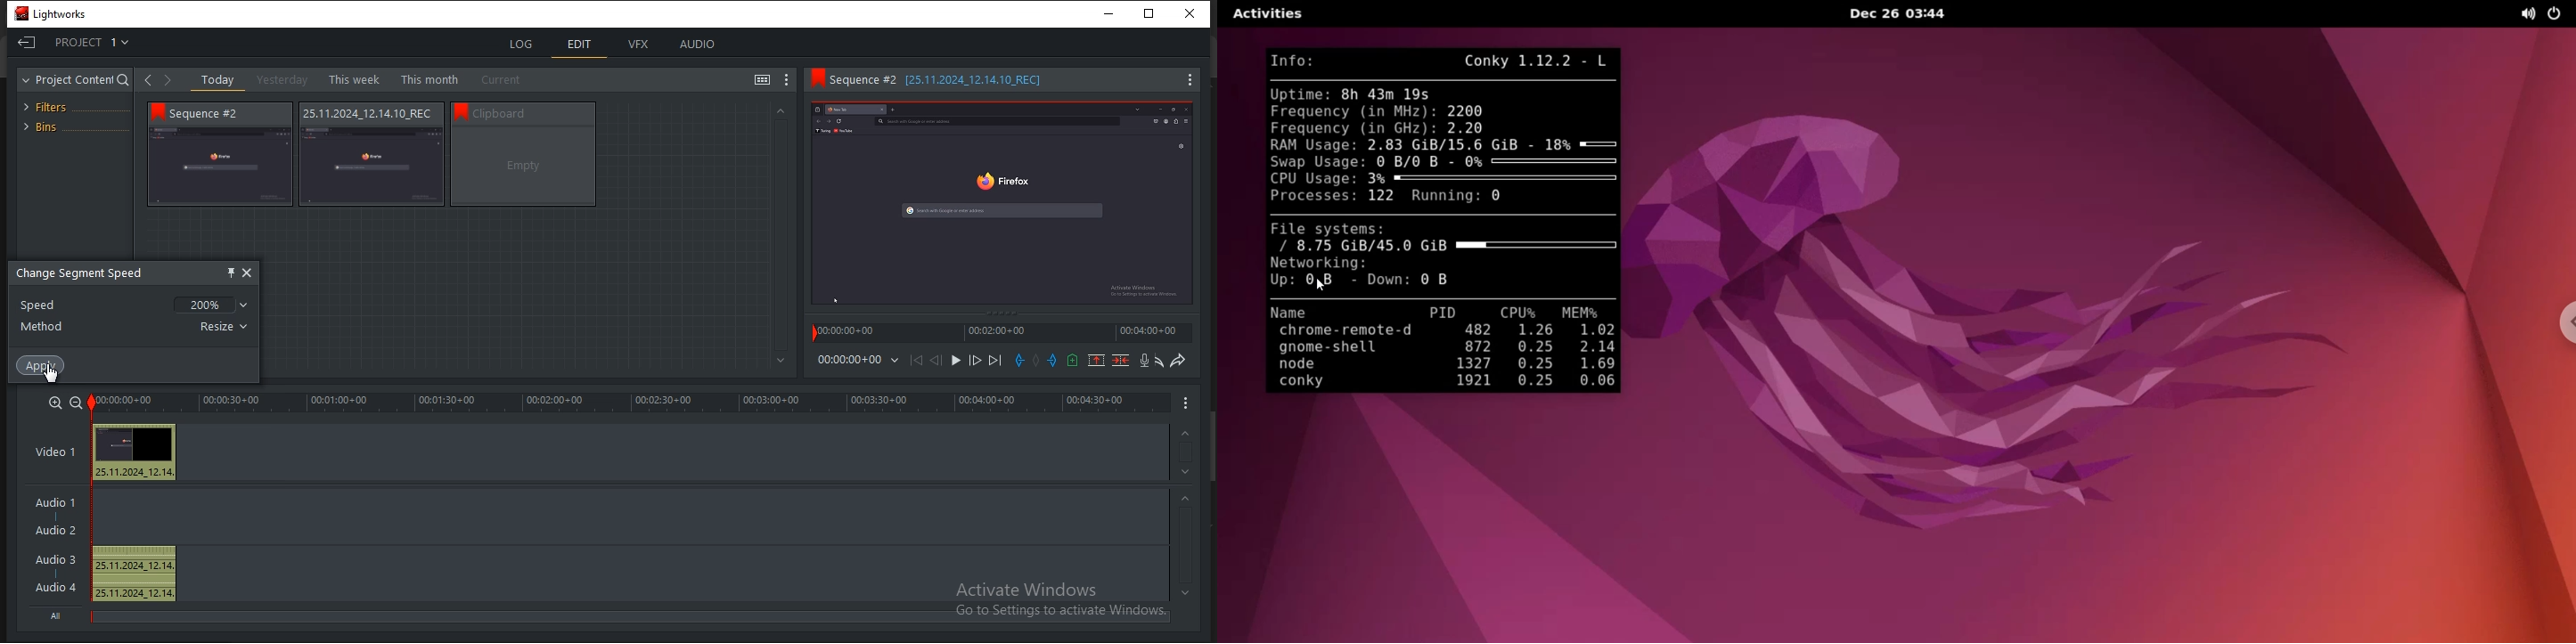  I want to click on Scroll bar, so click(1209, 444).